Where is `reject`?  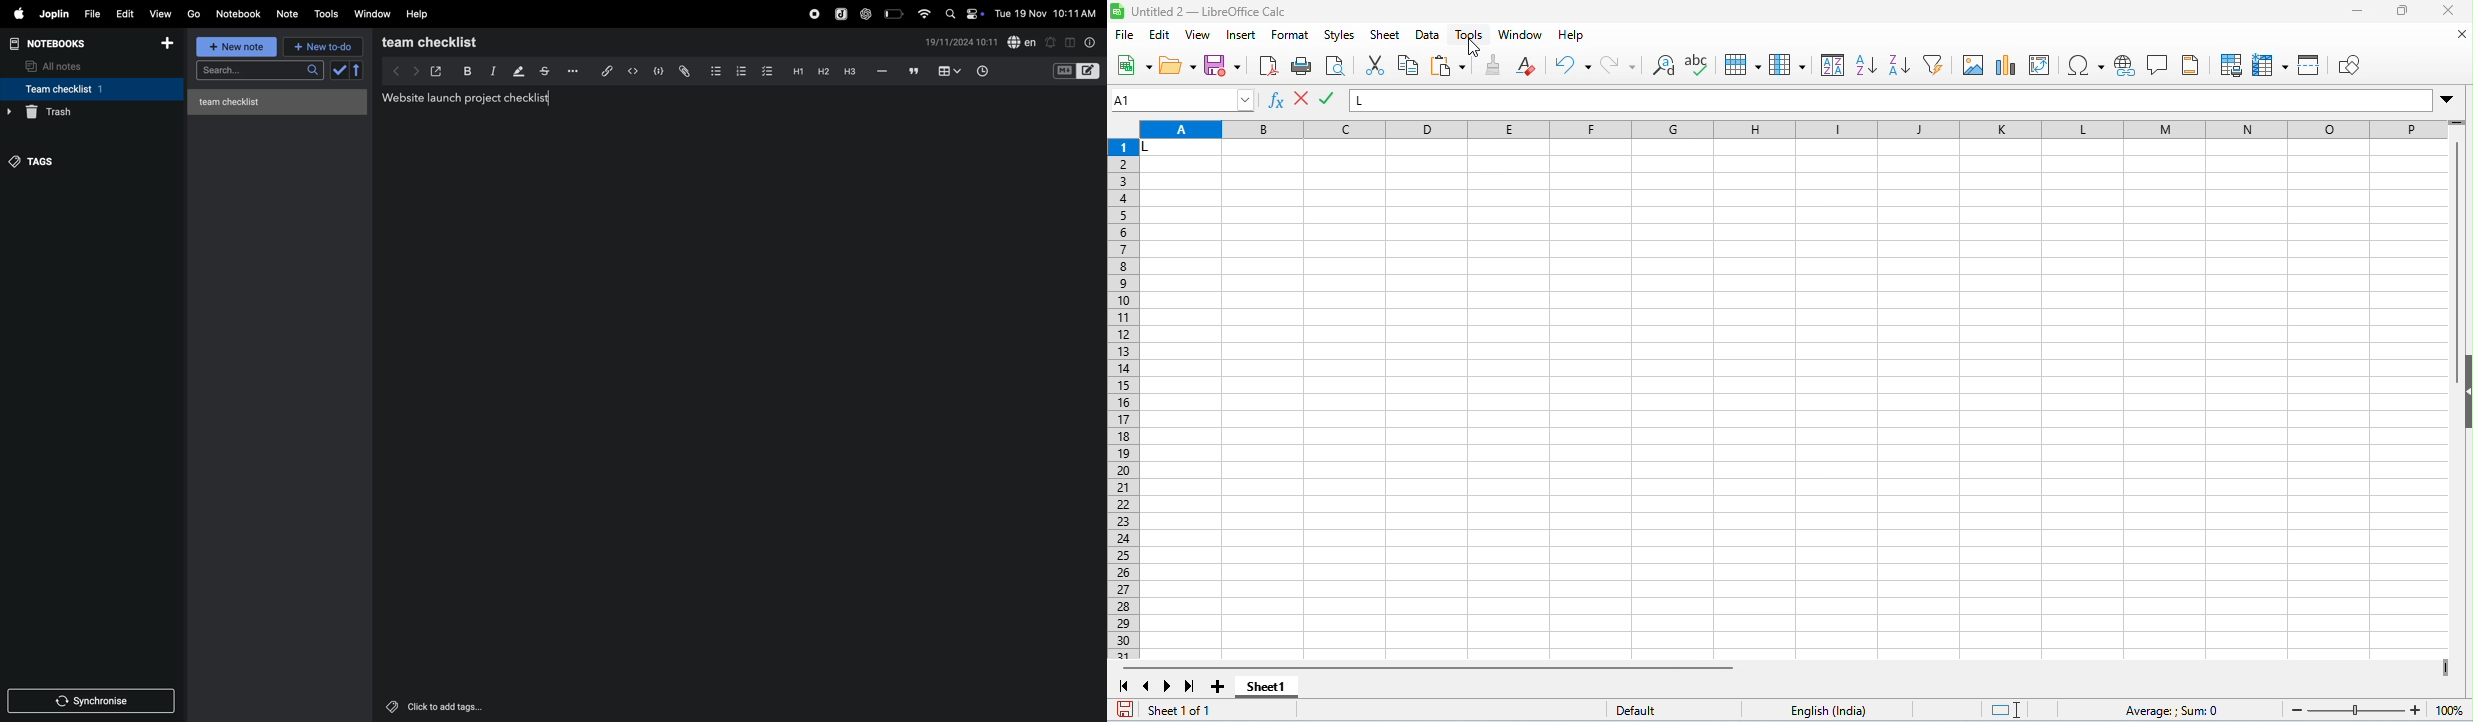
reject is located at coordinates (1328, 99).